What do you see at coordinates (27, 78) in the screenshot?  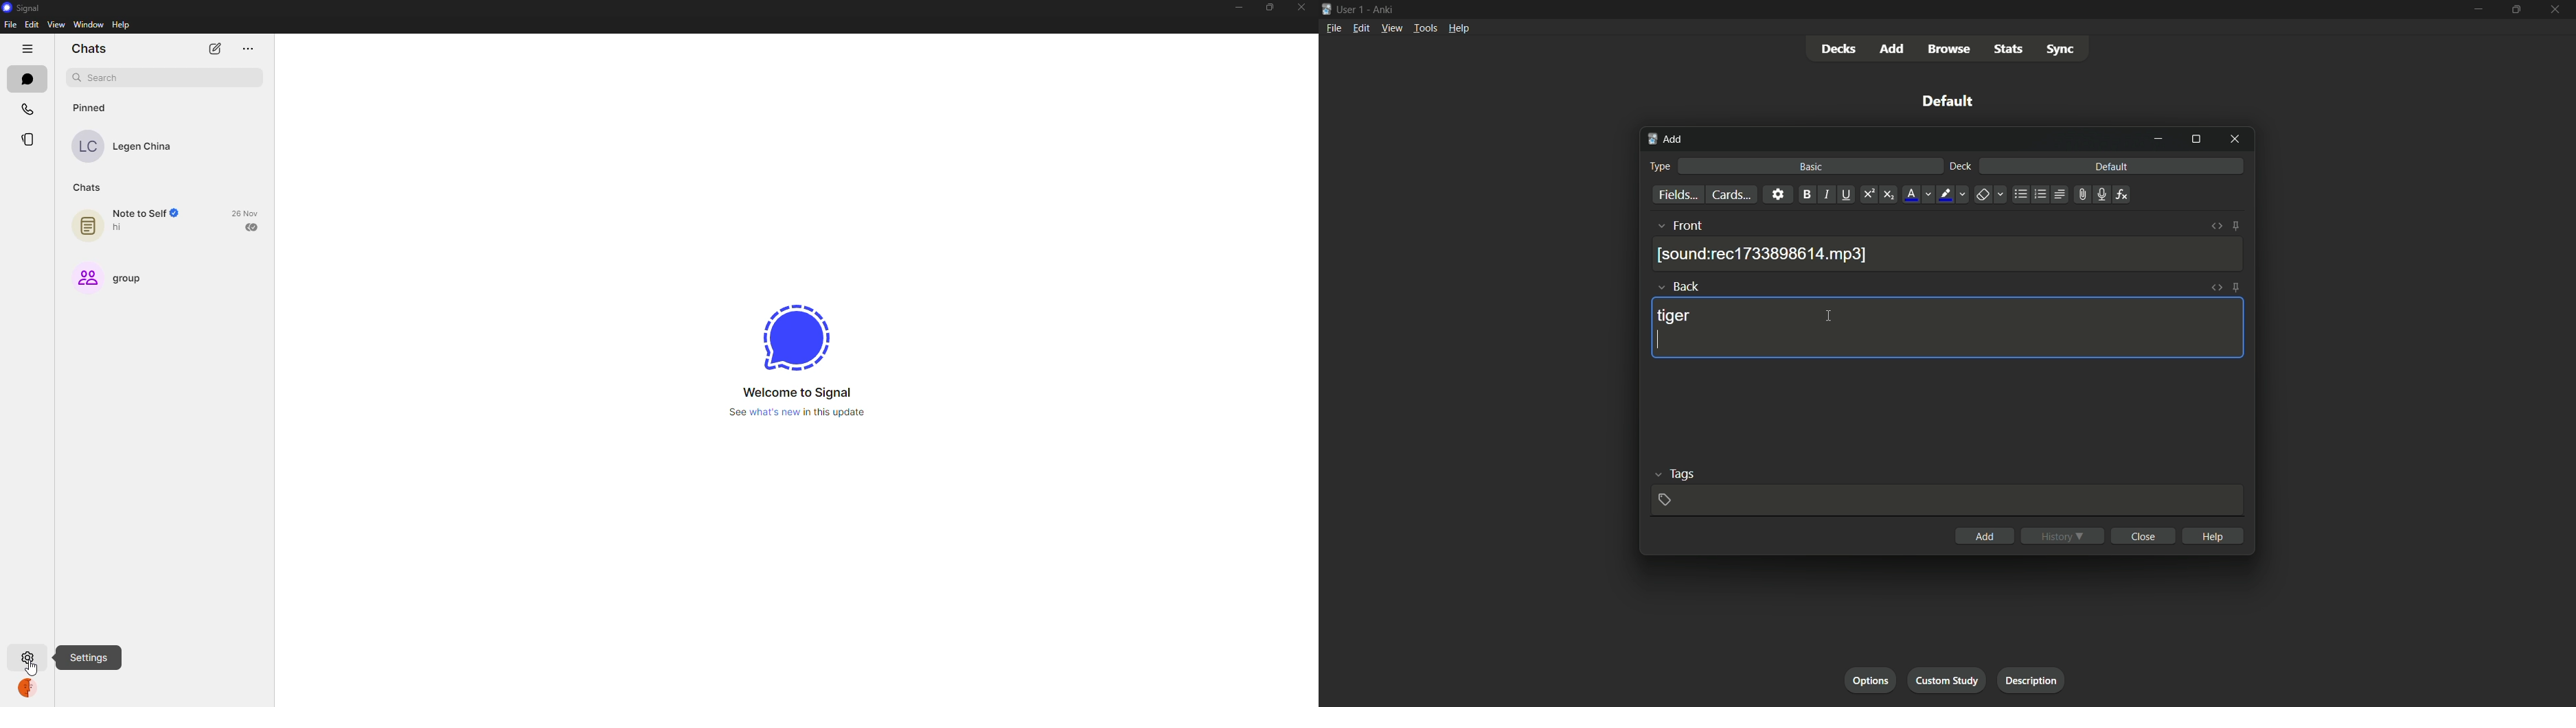 I see `chats` at bounding box center [27, 78].